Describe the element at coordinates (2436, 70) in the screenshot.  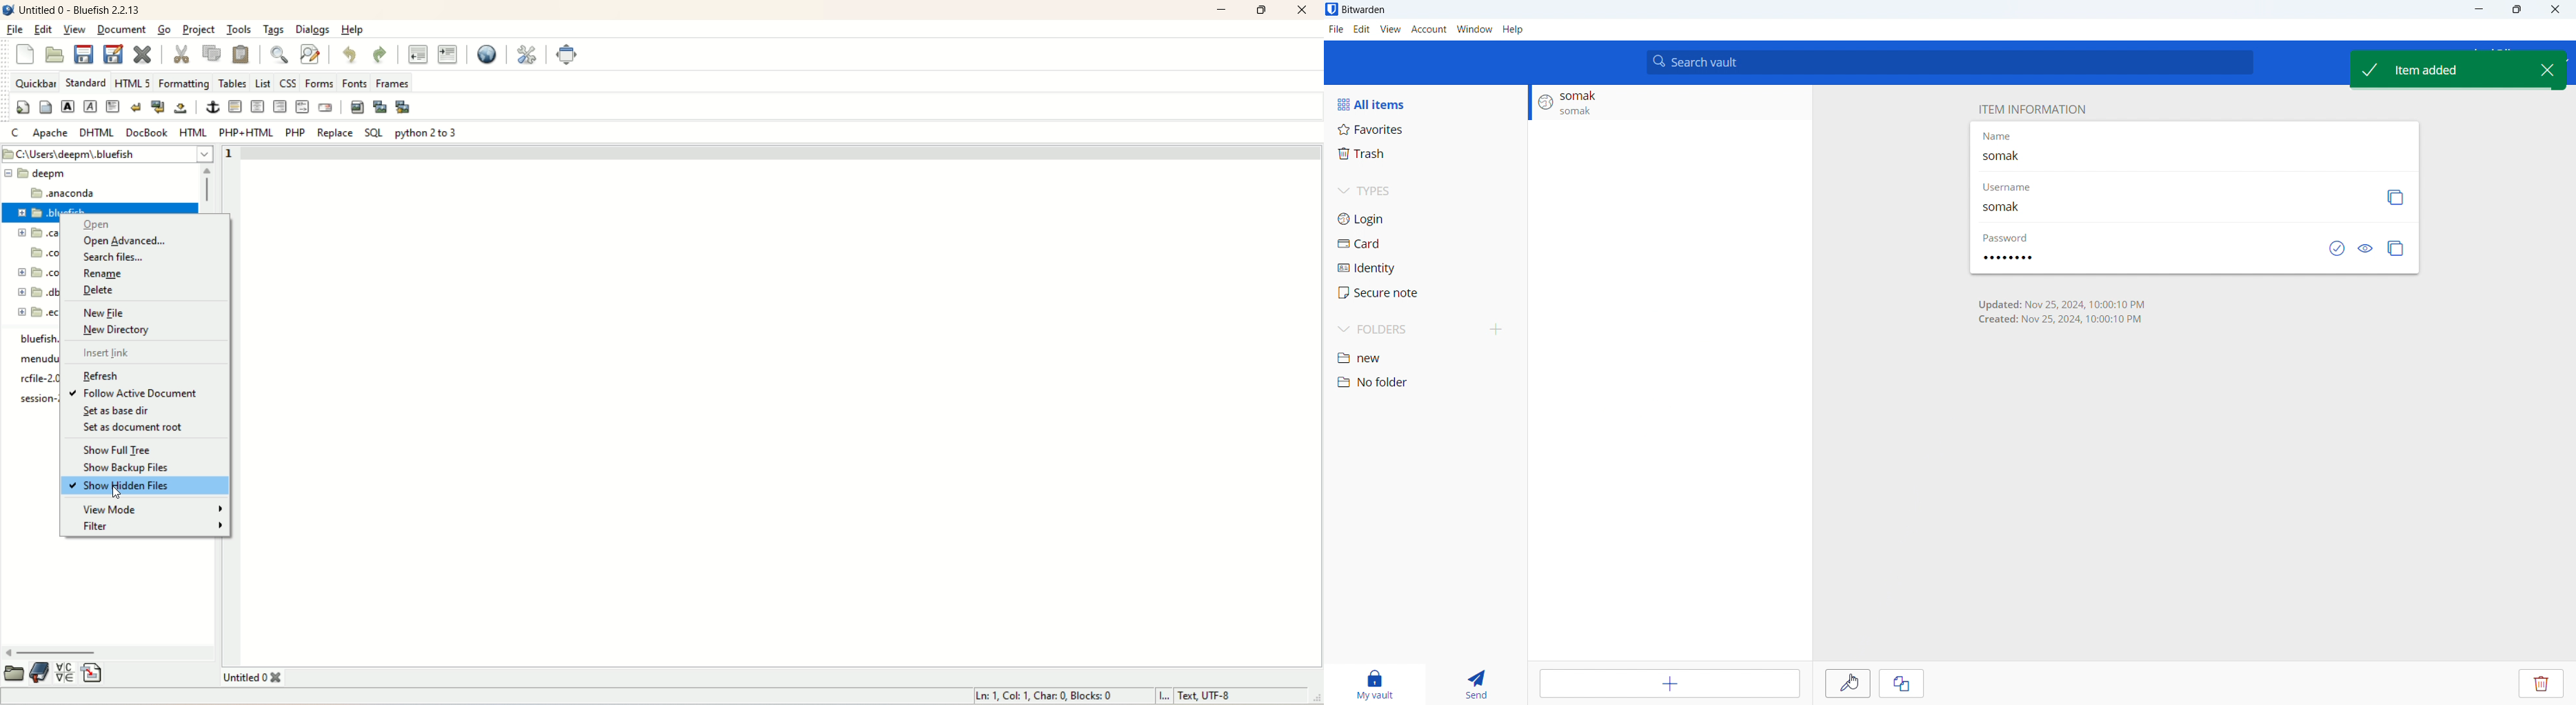
I see `new password saved` at that location.